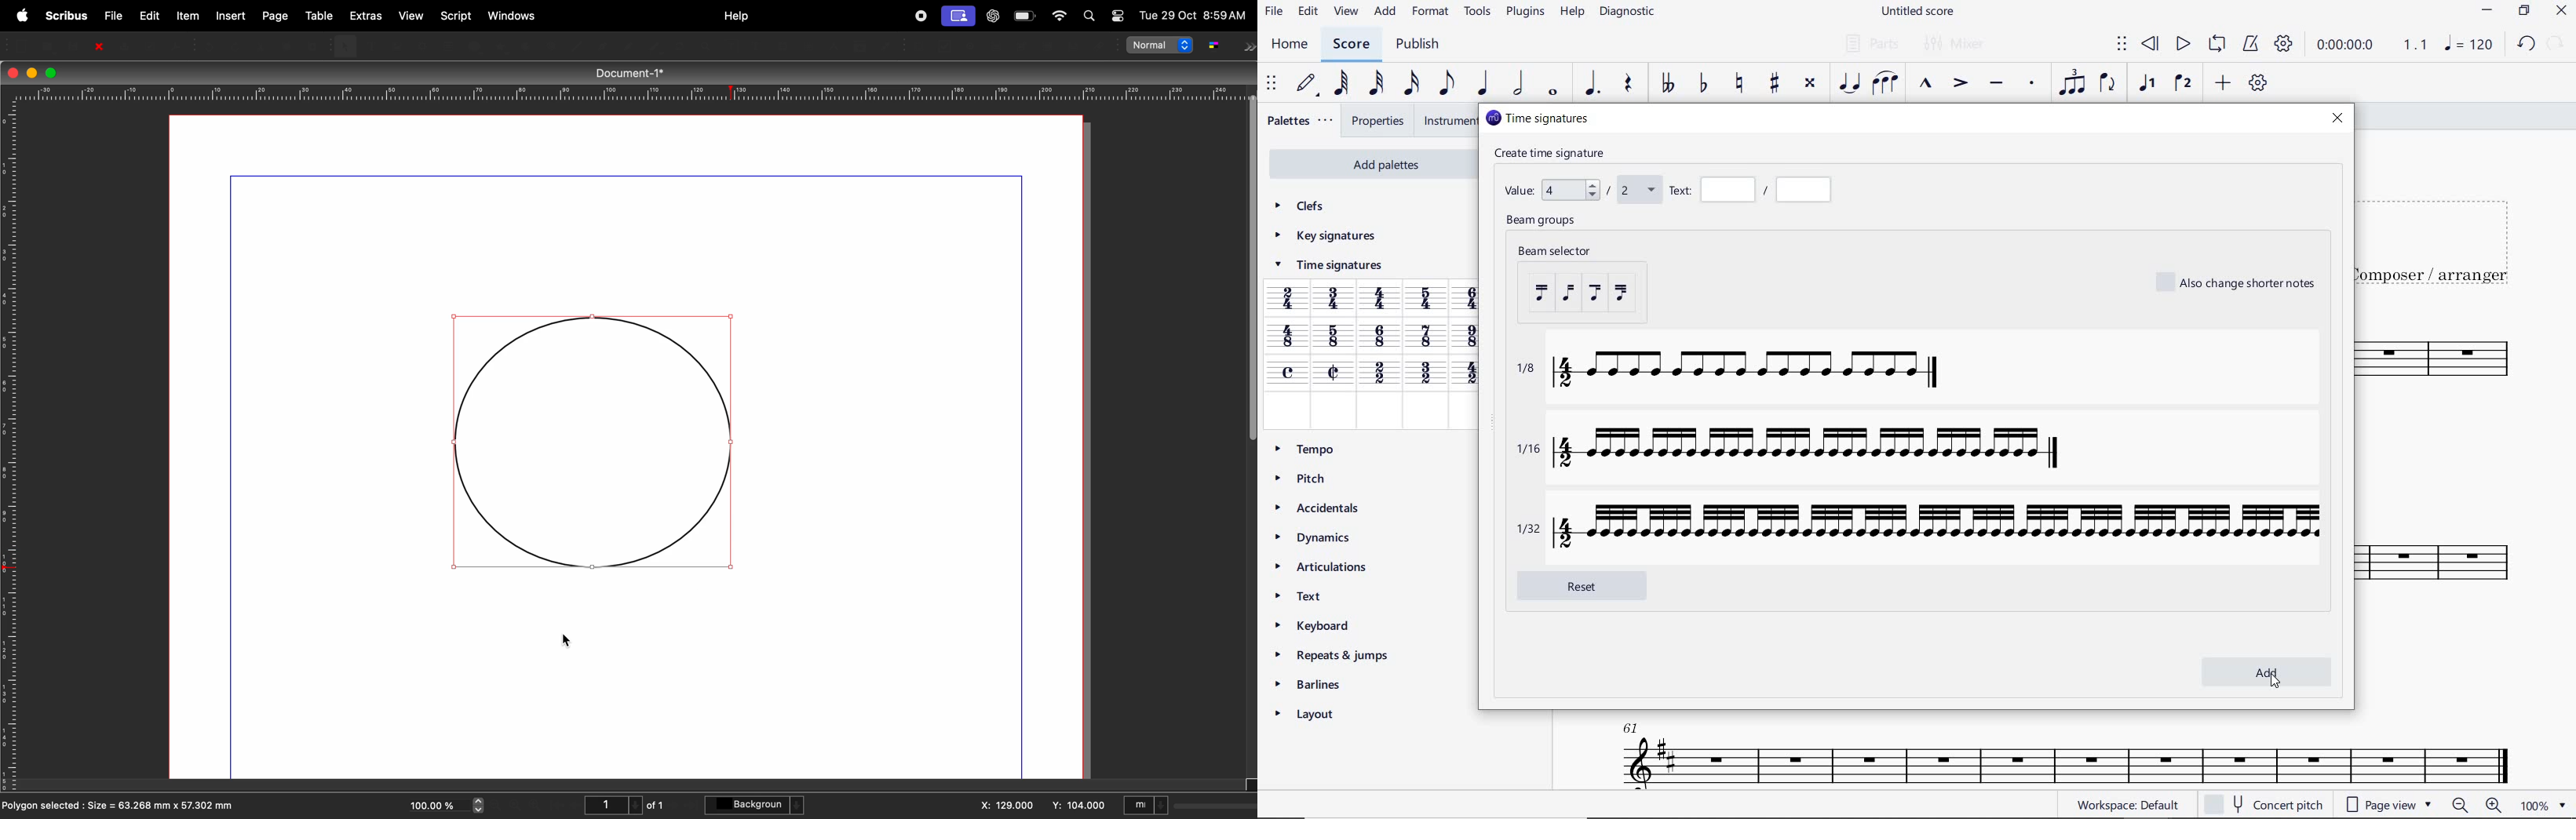  What do you see at coordinates (1377, 84) in the screenshot?
I see `32ND NOTE` at bounding box center [1377, 84].